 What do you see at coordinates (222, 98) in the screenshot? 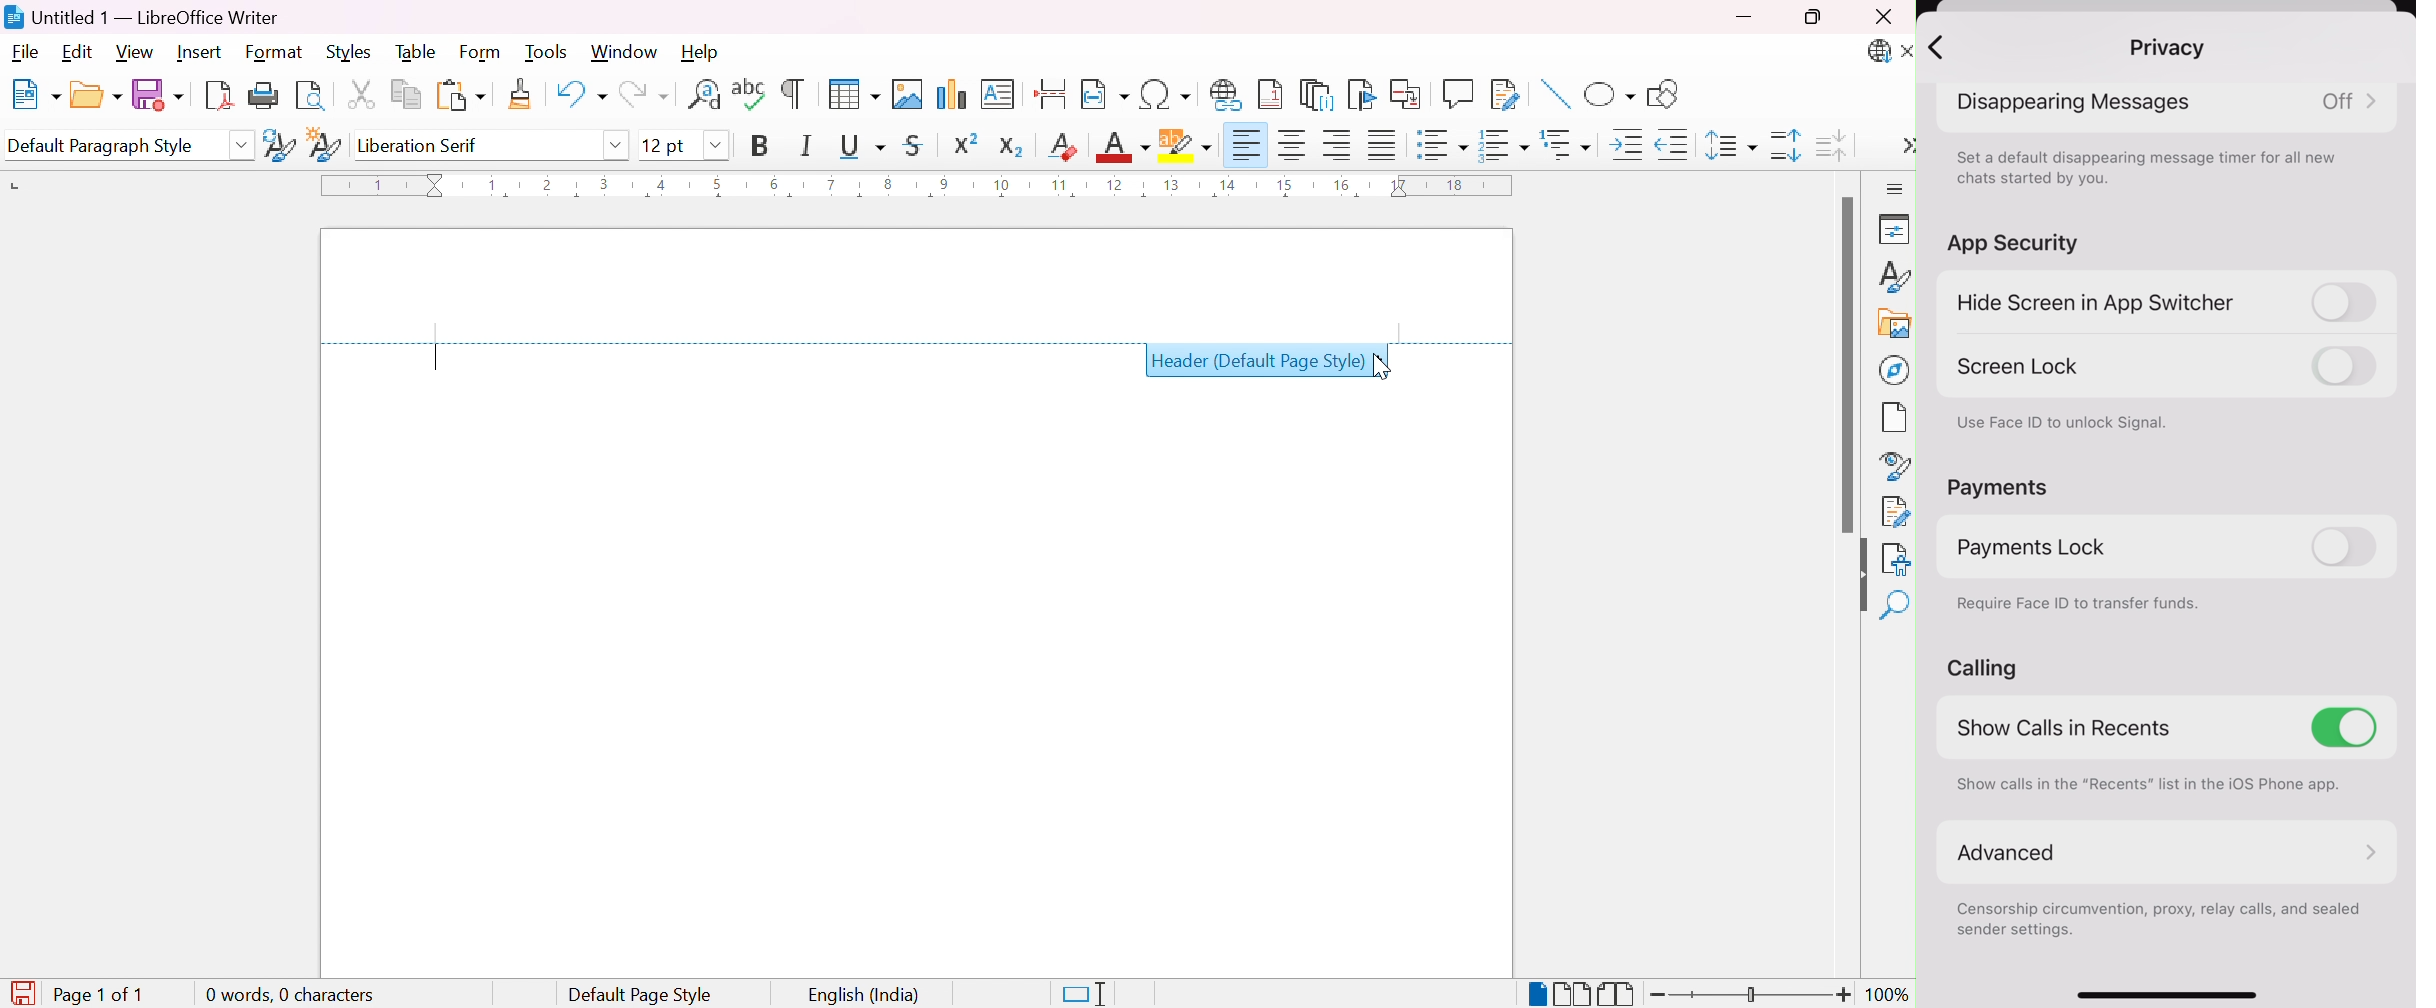
I see `Export as PDF` at bounding box center [222, 98].